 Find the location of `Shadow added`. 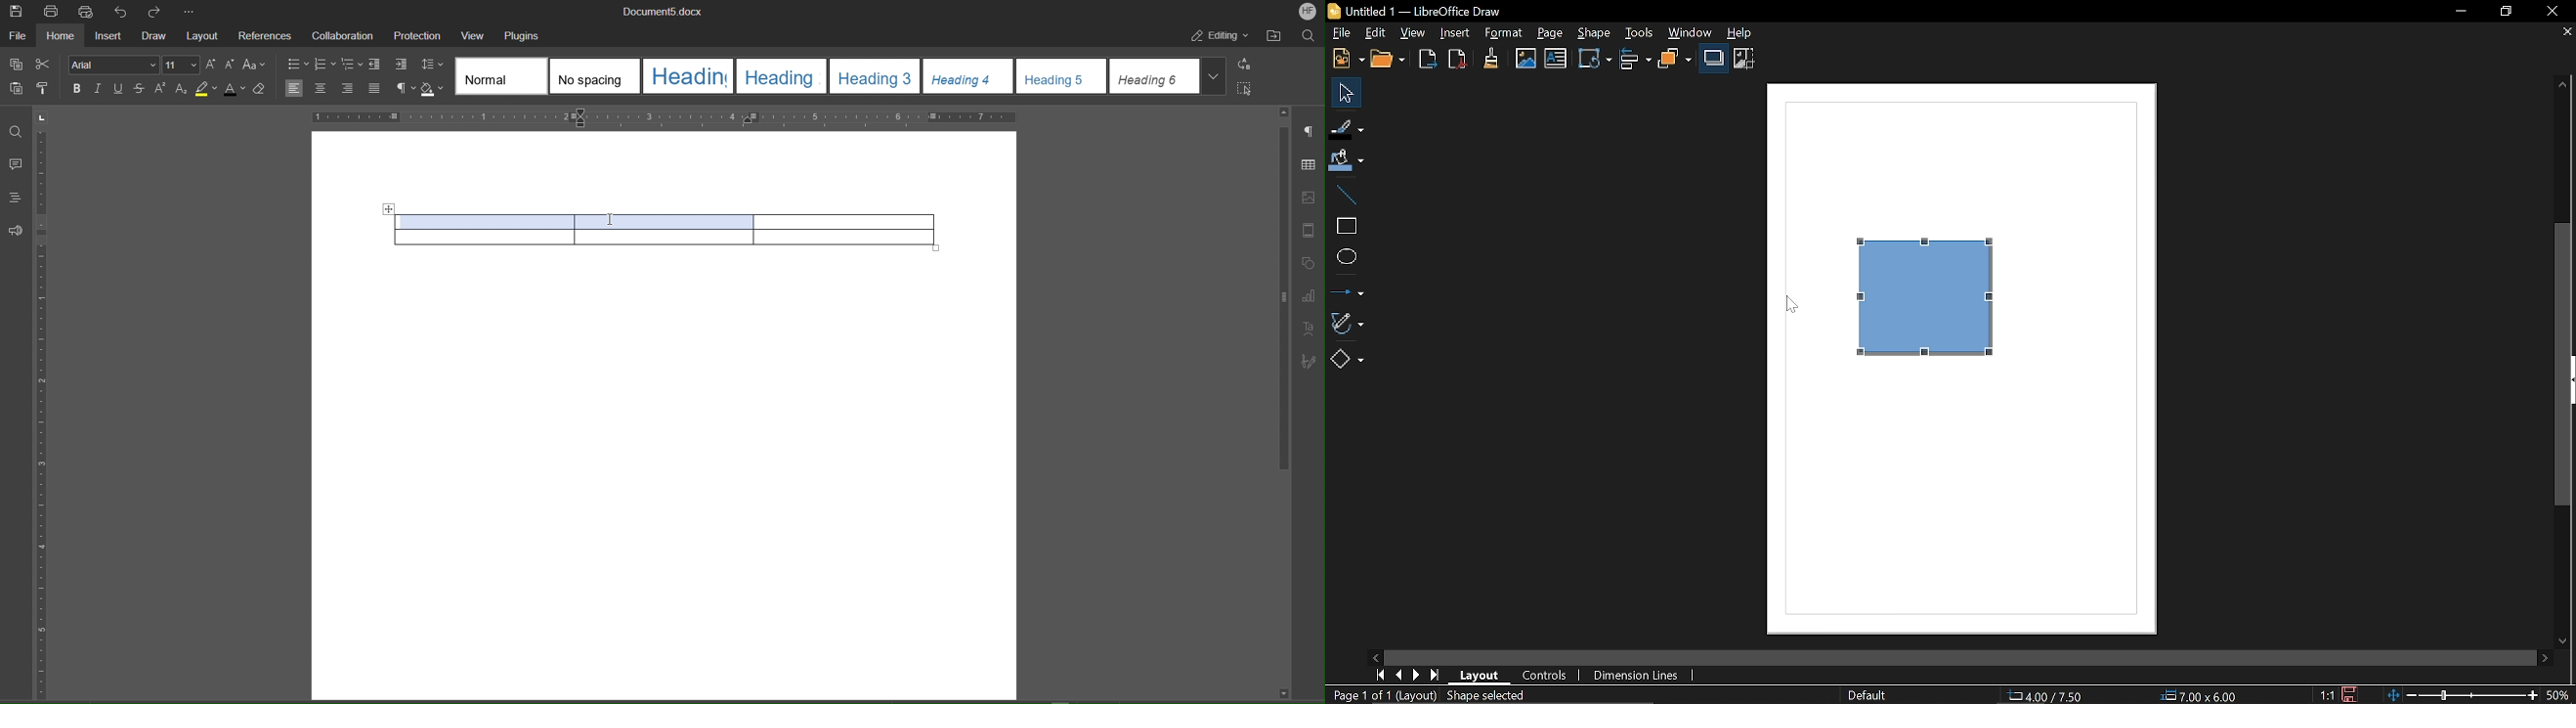

Shadow added is located at coordinates (1941, 301).